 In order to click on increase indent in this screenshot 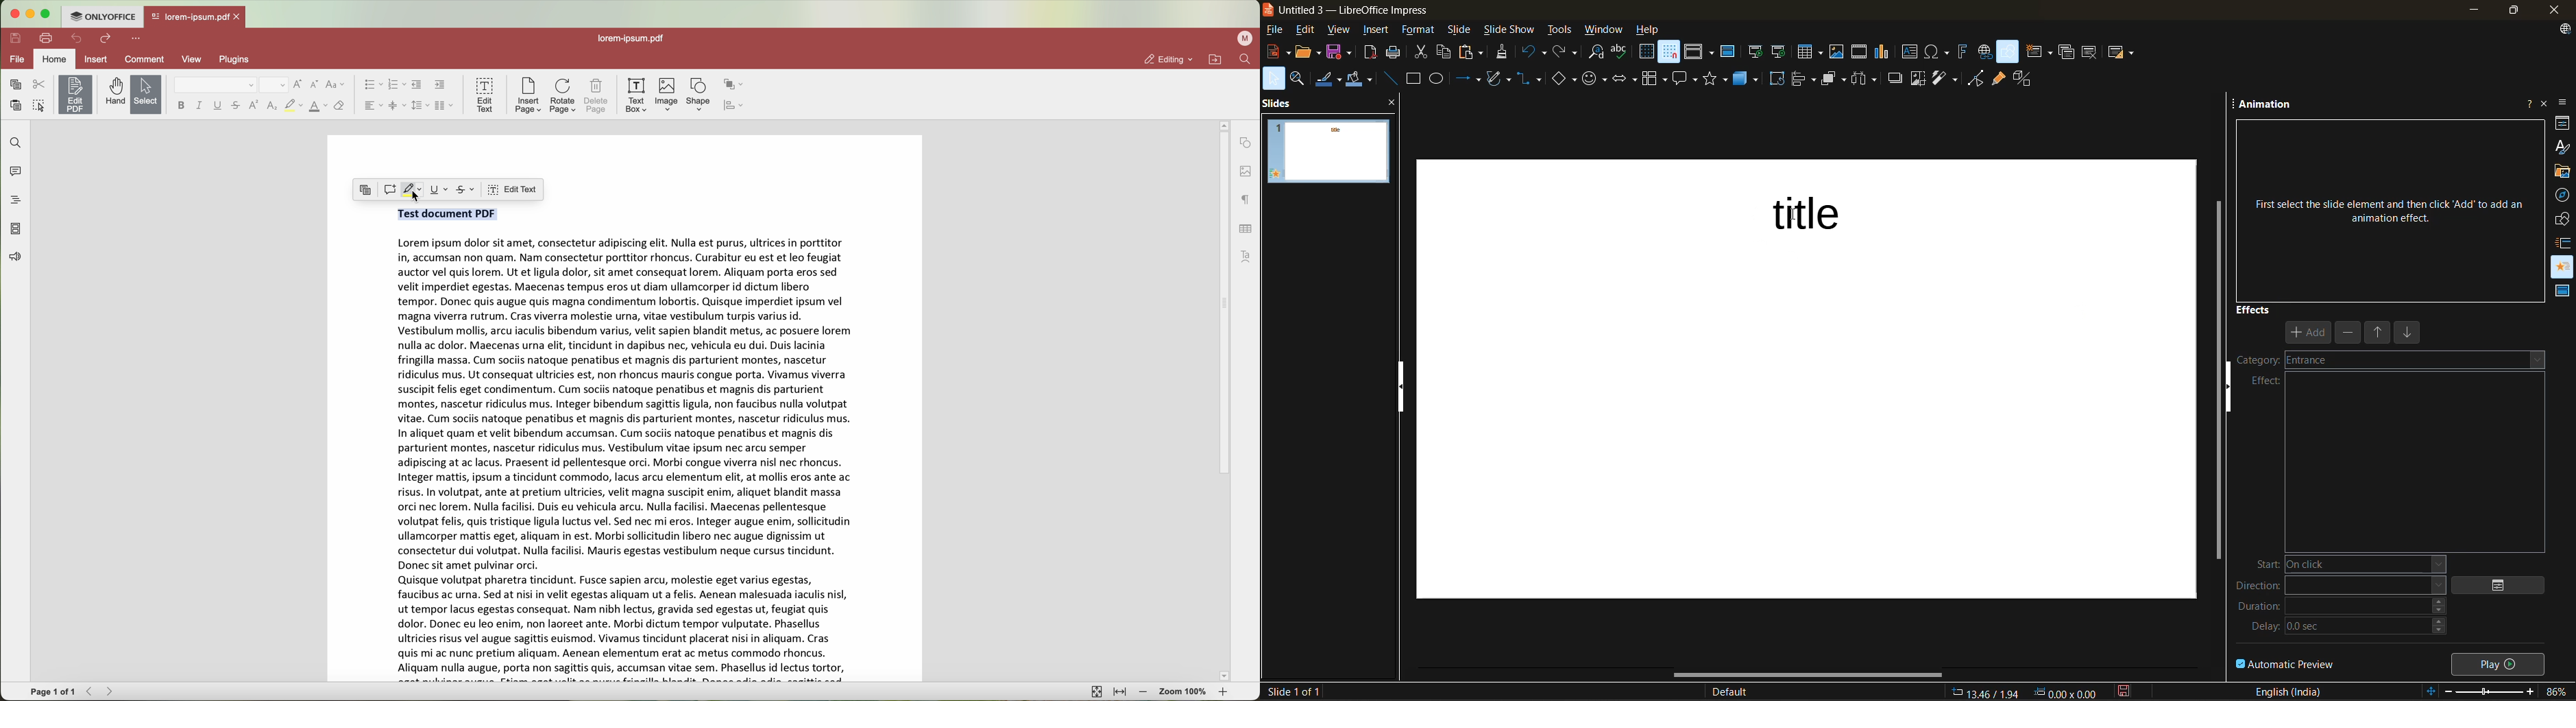, I will do `click(440, 85)`.